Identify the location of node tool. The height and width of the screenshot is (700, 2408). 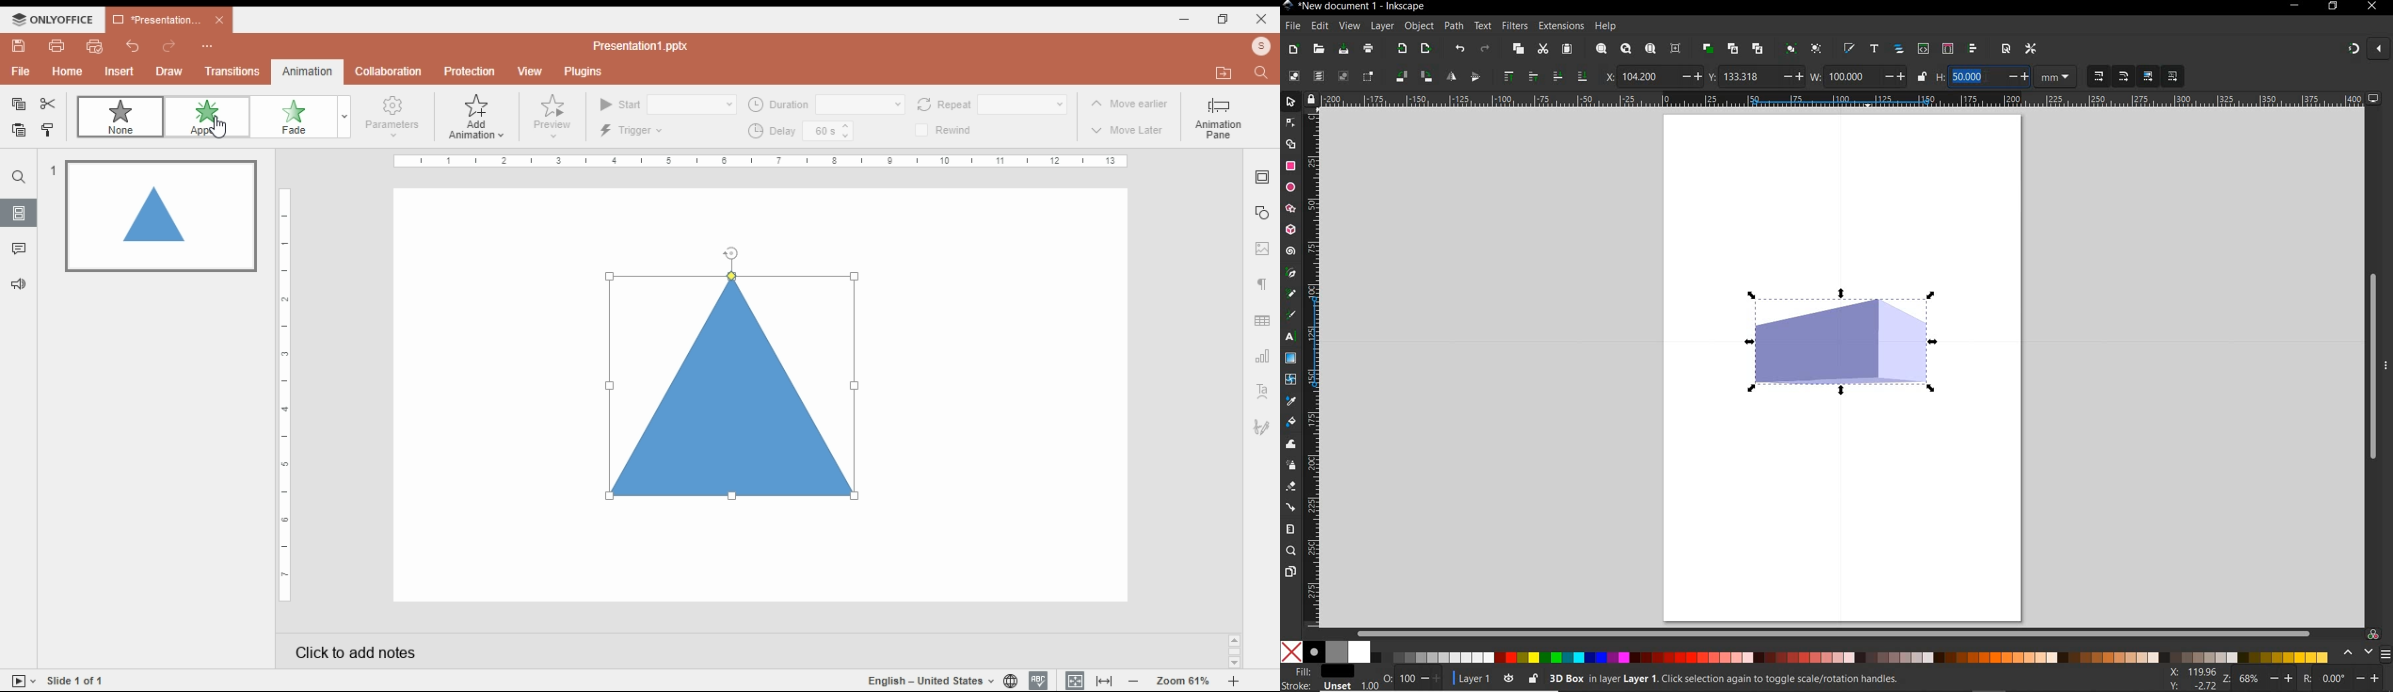
(1291, 123).